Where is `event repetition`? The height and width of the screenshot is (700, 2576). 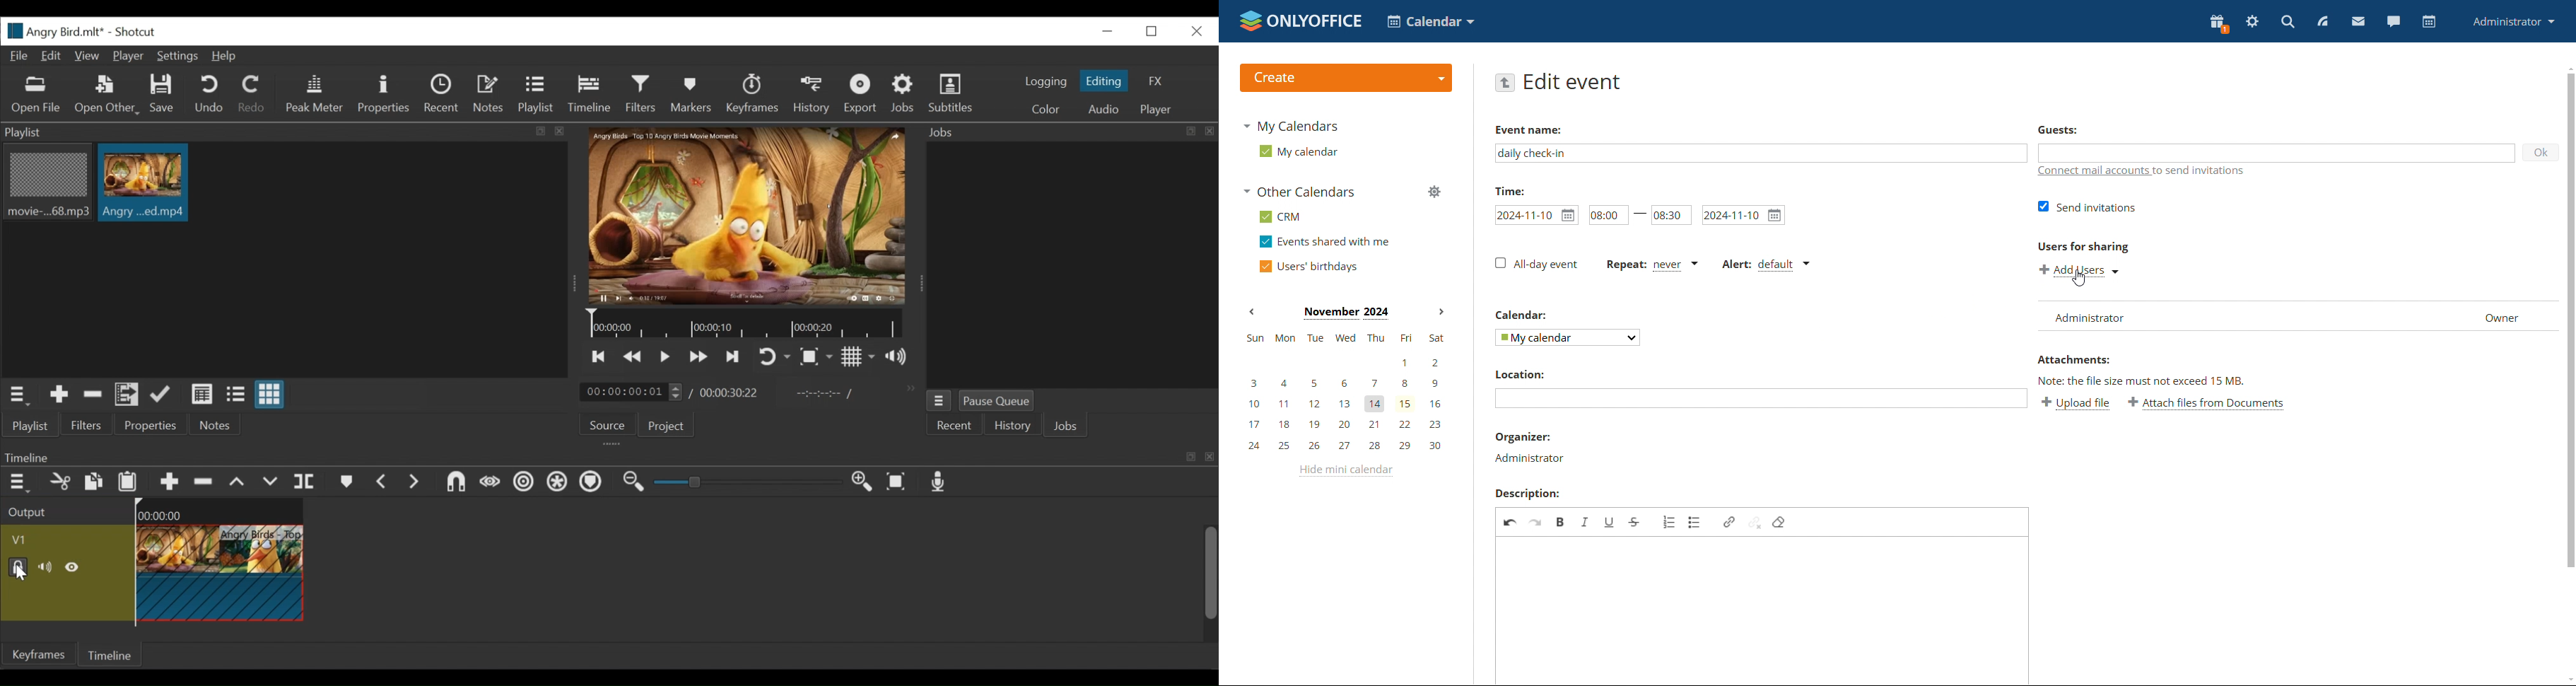
event repetition is located at coordinates (1653, 266).